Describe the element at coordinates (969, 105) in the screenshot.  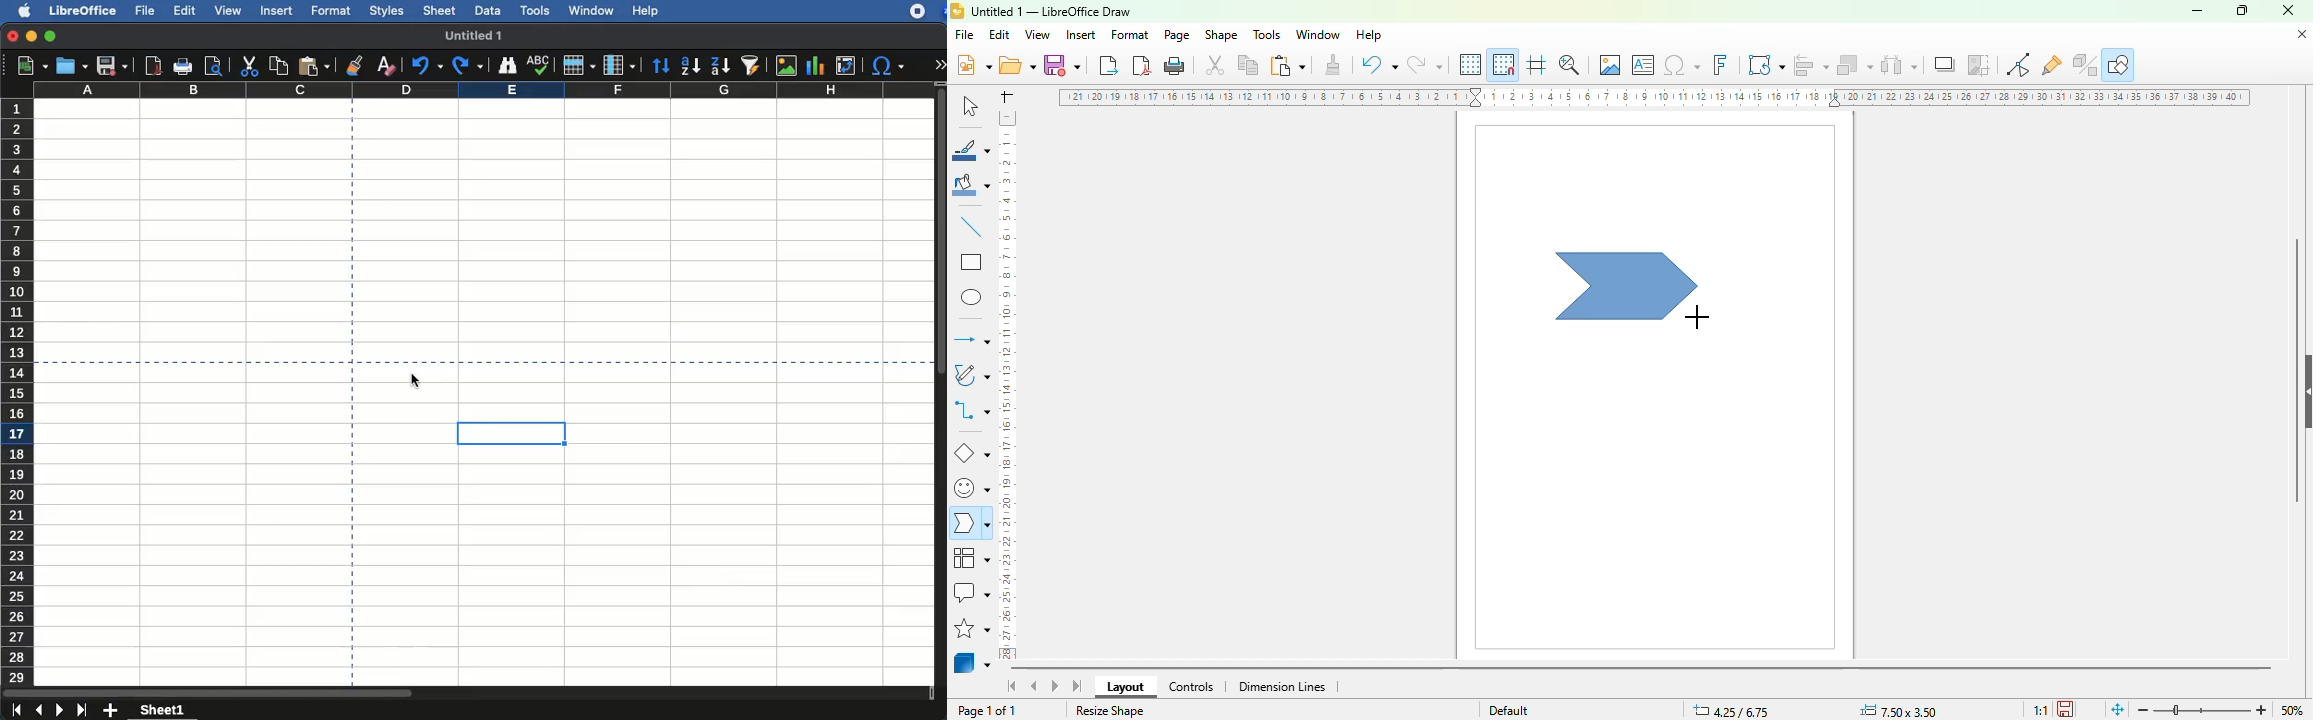
I see `select` at that location.